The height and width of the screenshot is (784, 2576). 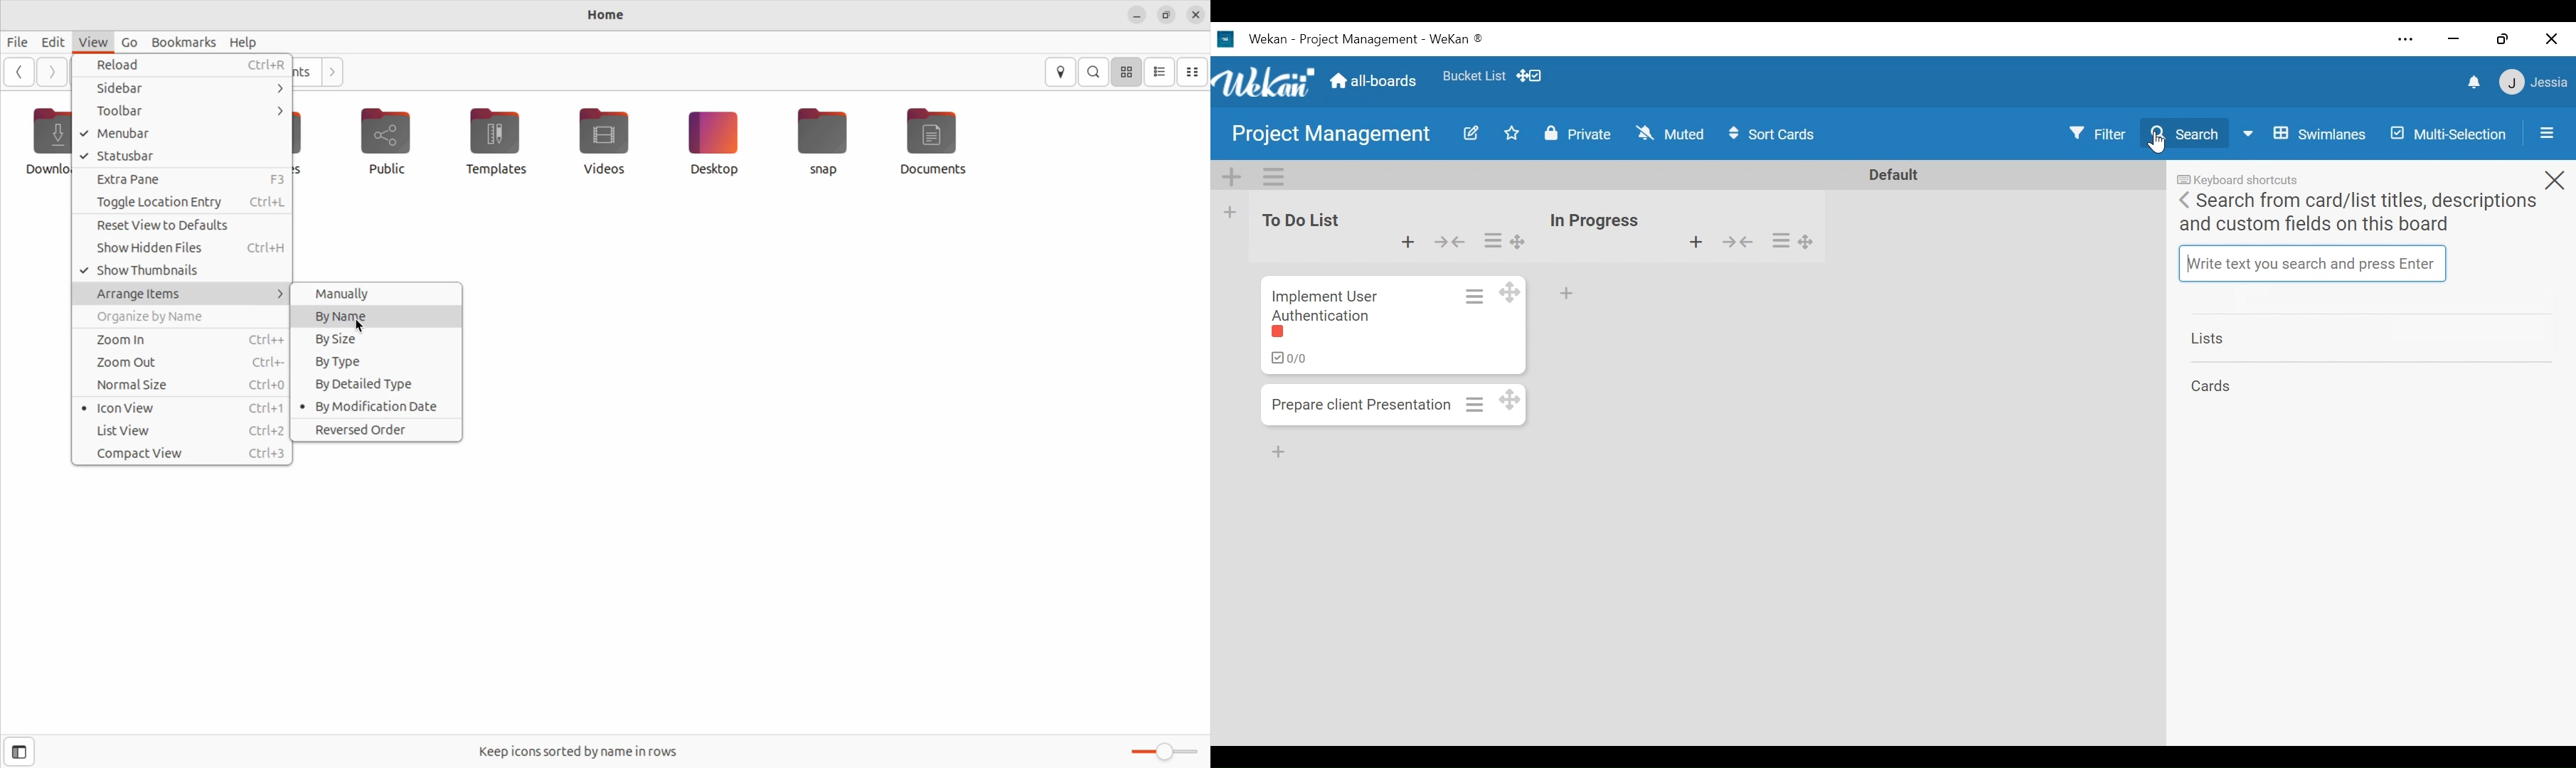 What do you see at coordinates (1383, 38) in the screenshot?
I see `wekan -project management- wekan` at bounding box center [1383, 38].